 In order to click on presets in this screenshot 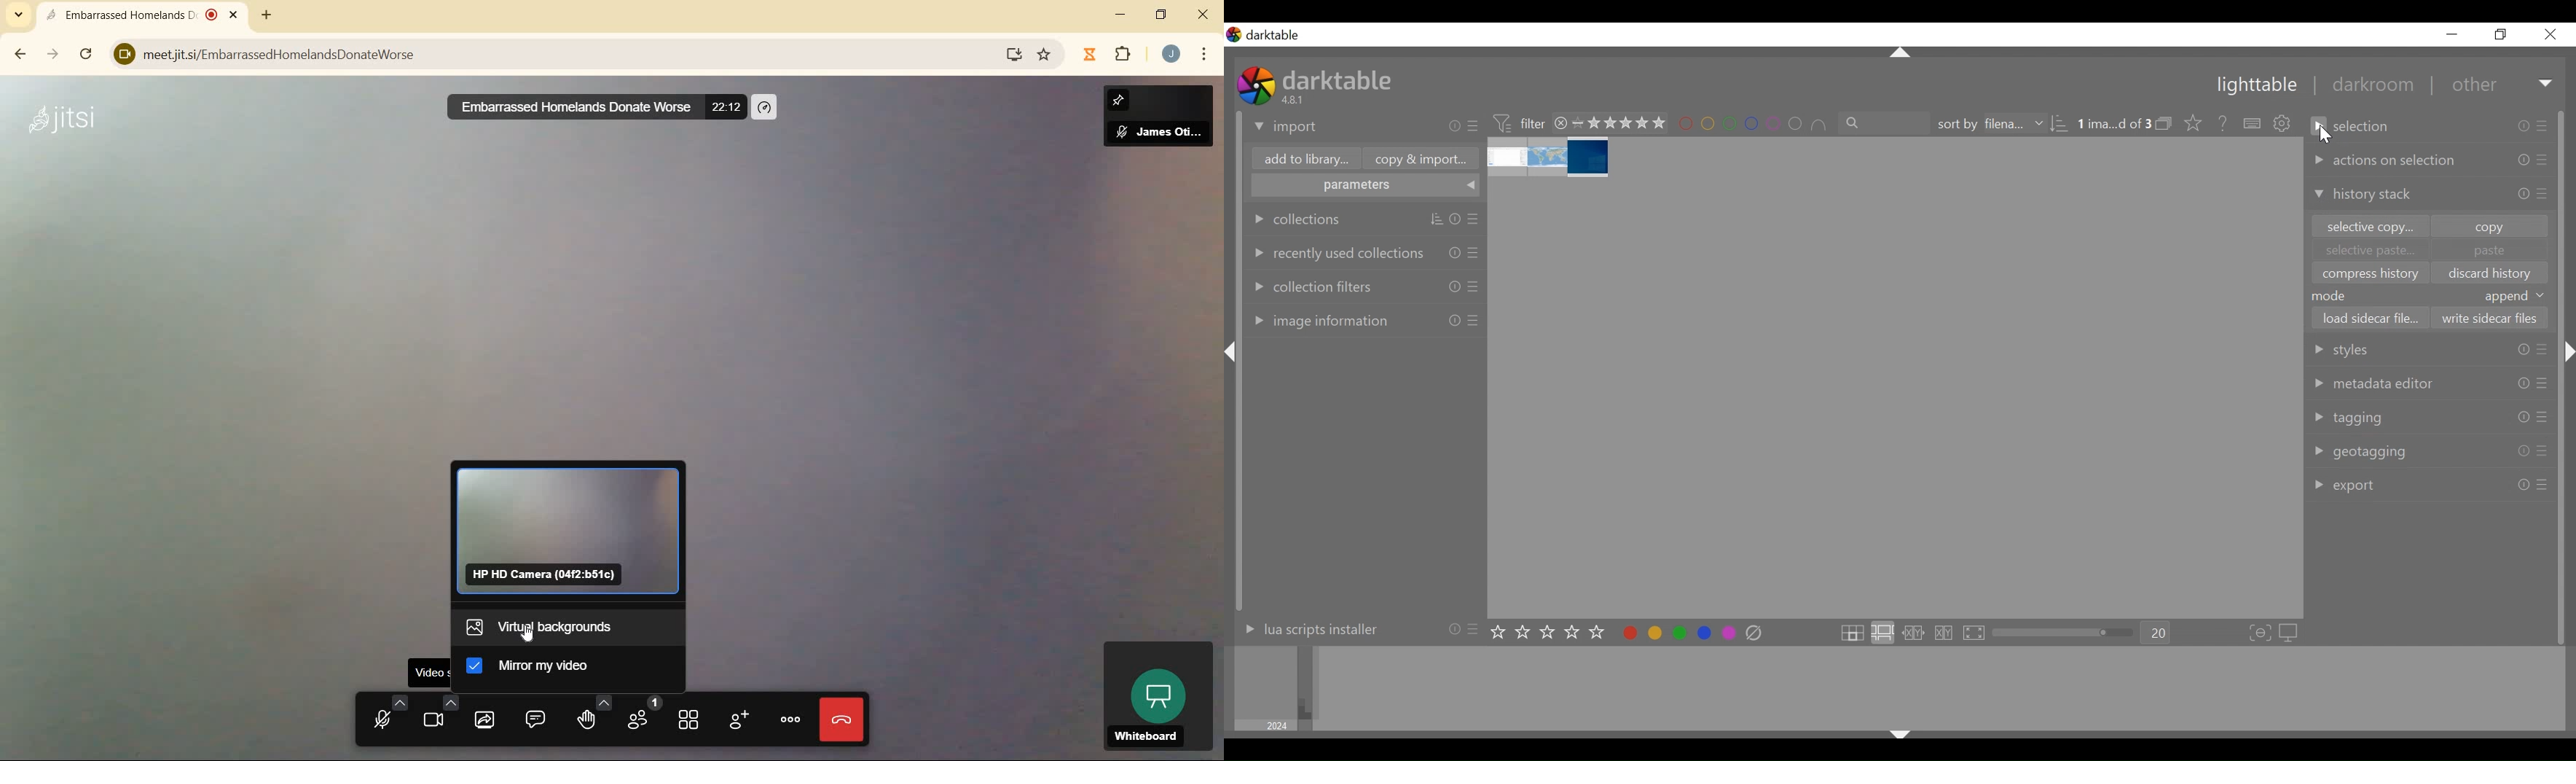, I will do `click(1475, 220)`.